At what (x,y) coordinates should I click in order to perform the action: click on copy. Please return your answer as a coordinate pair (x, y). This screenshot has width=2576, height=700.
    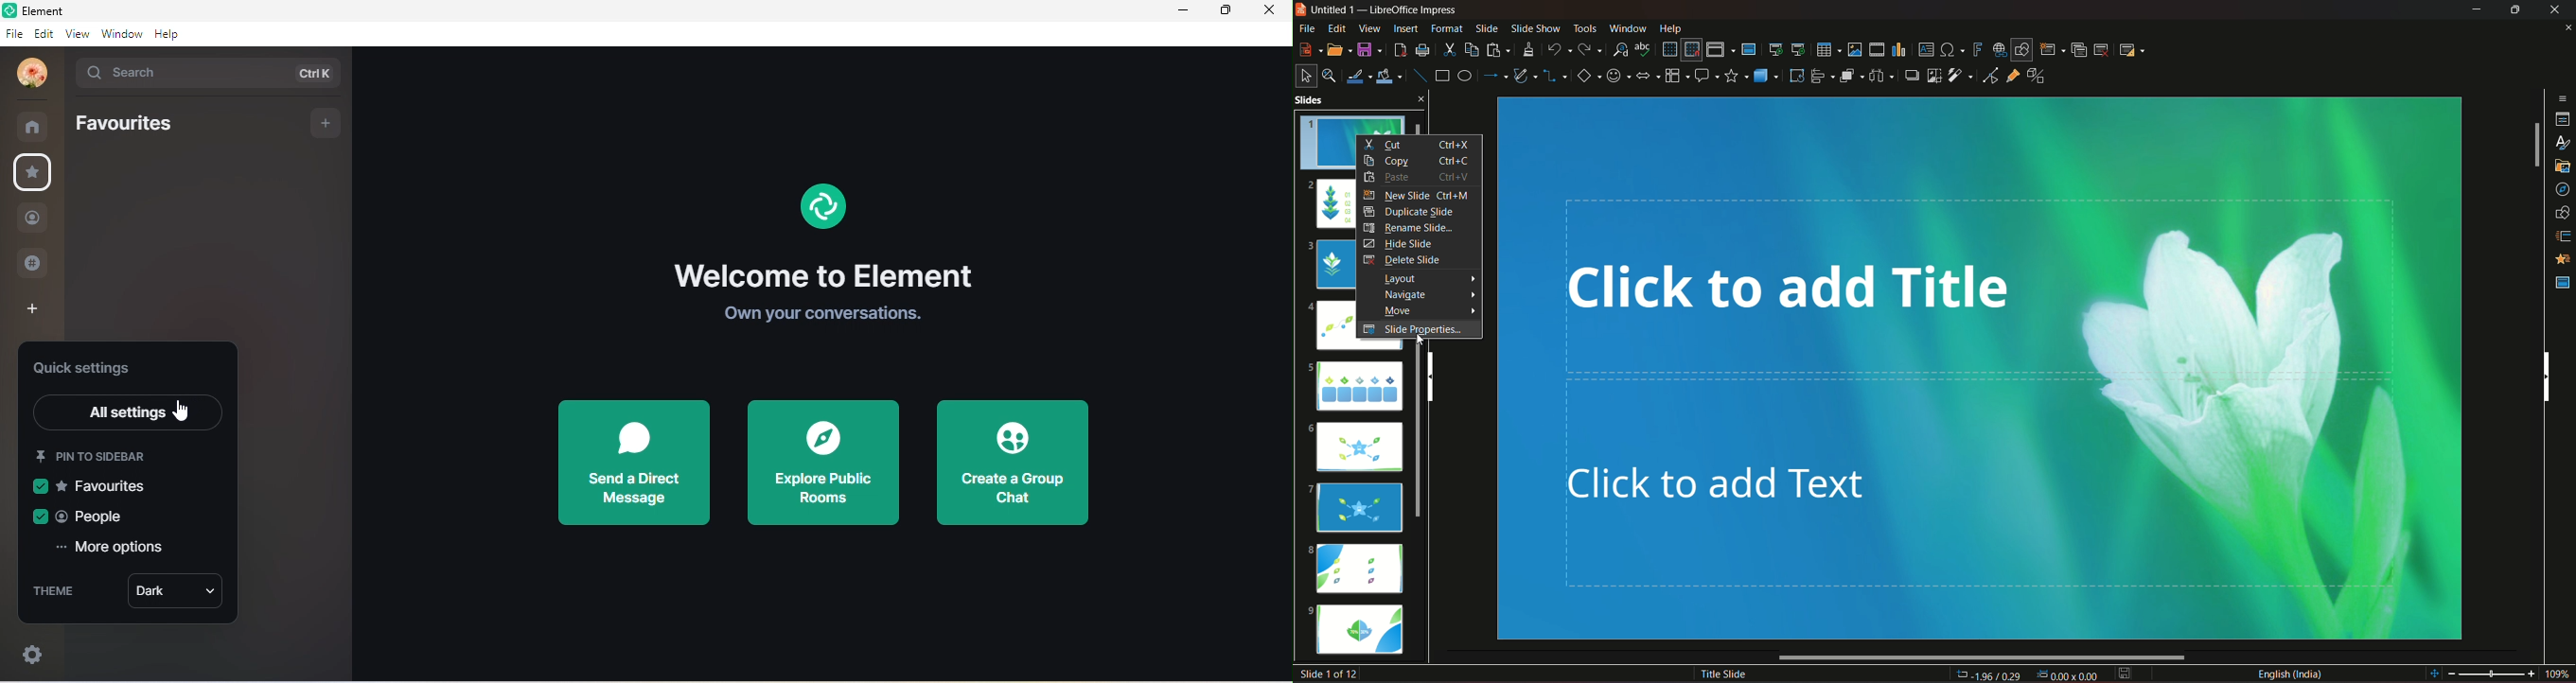
    Looking at the image, I should click on (1391, 160).